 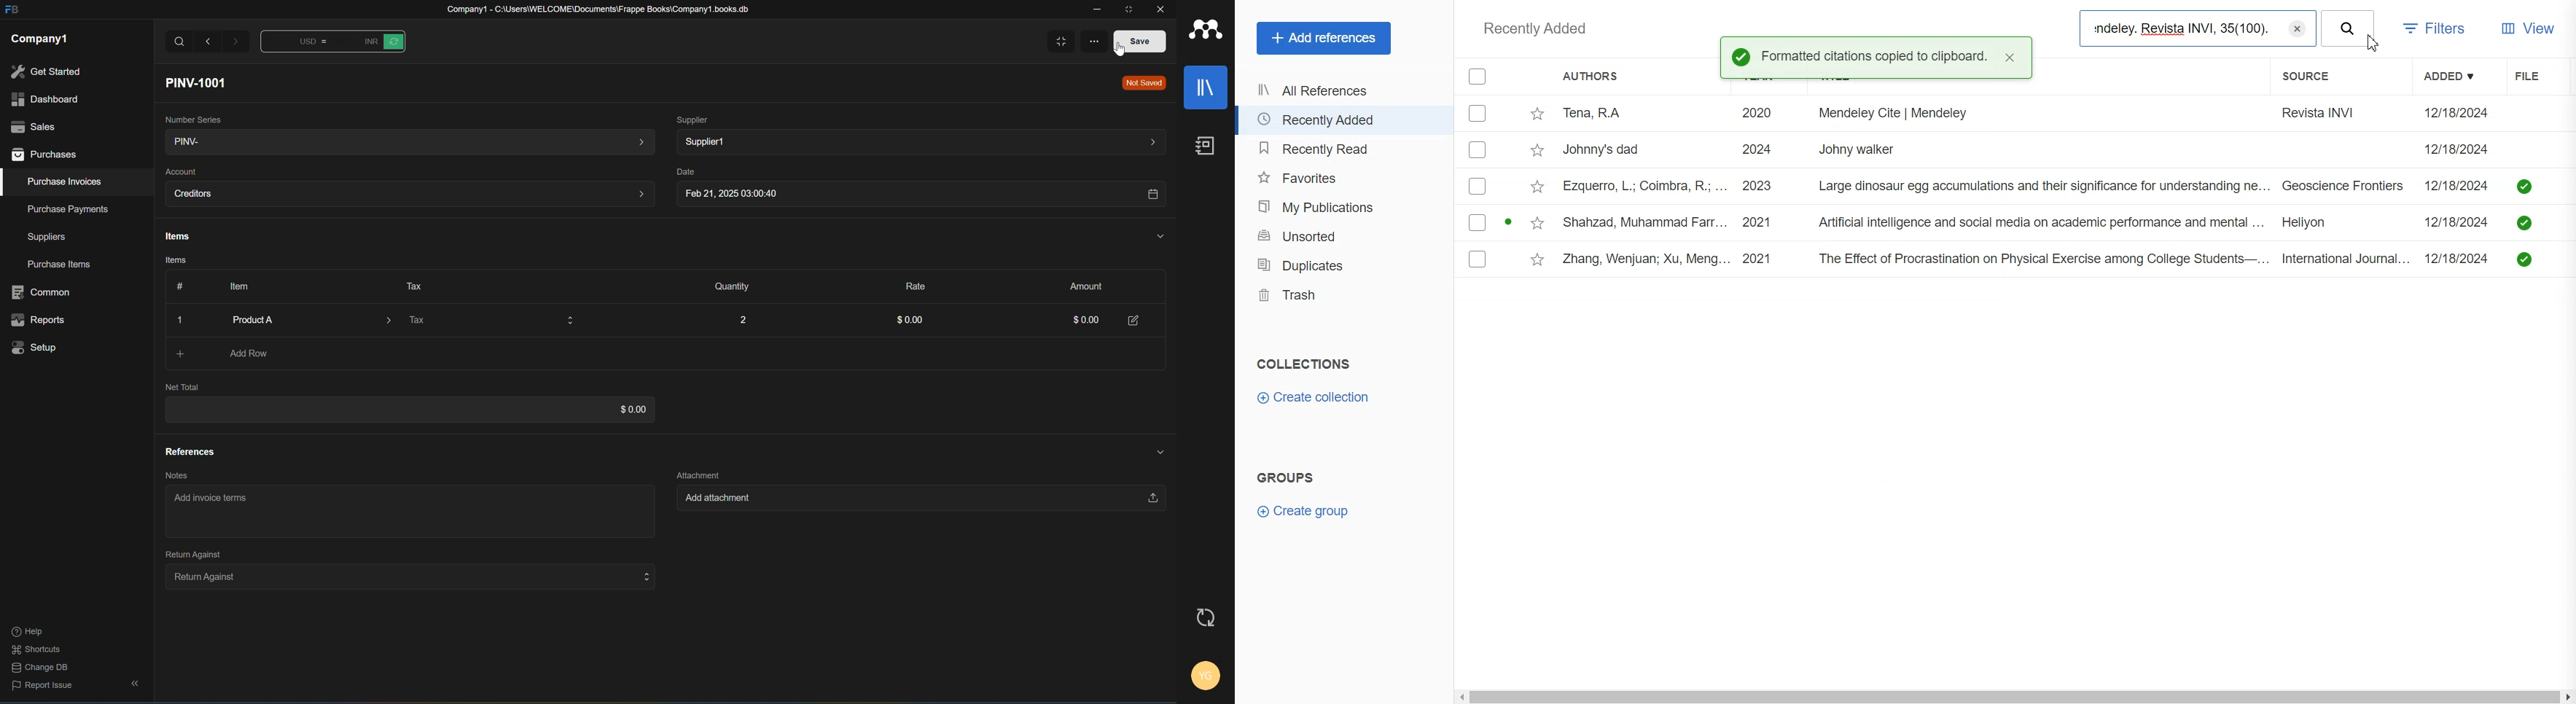 What do you see at coordinates (199, 83) in the screenshot?
I see `PINV-1001` at bounding box center [199, 83].